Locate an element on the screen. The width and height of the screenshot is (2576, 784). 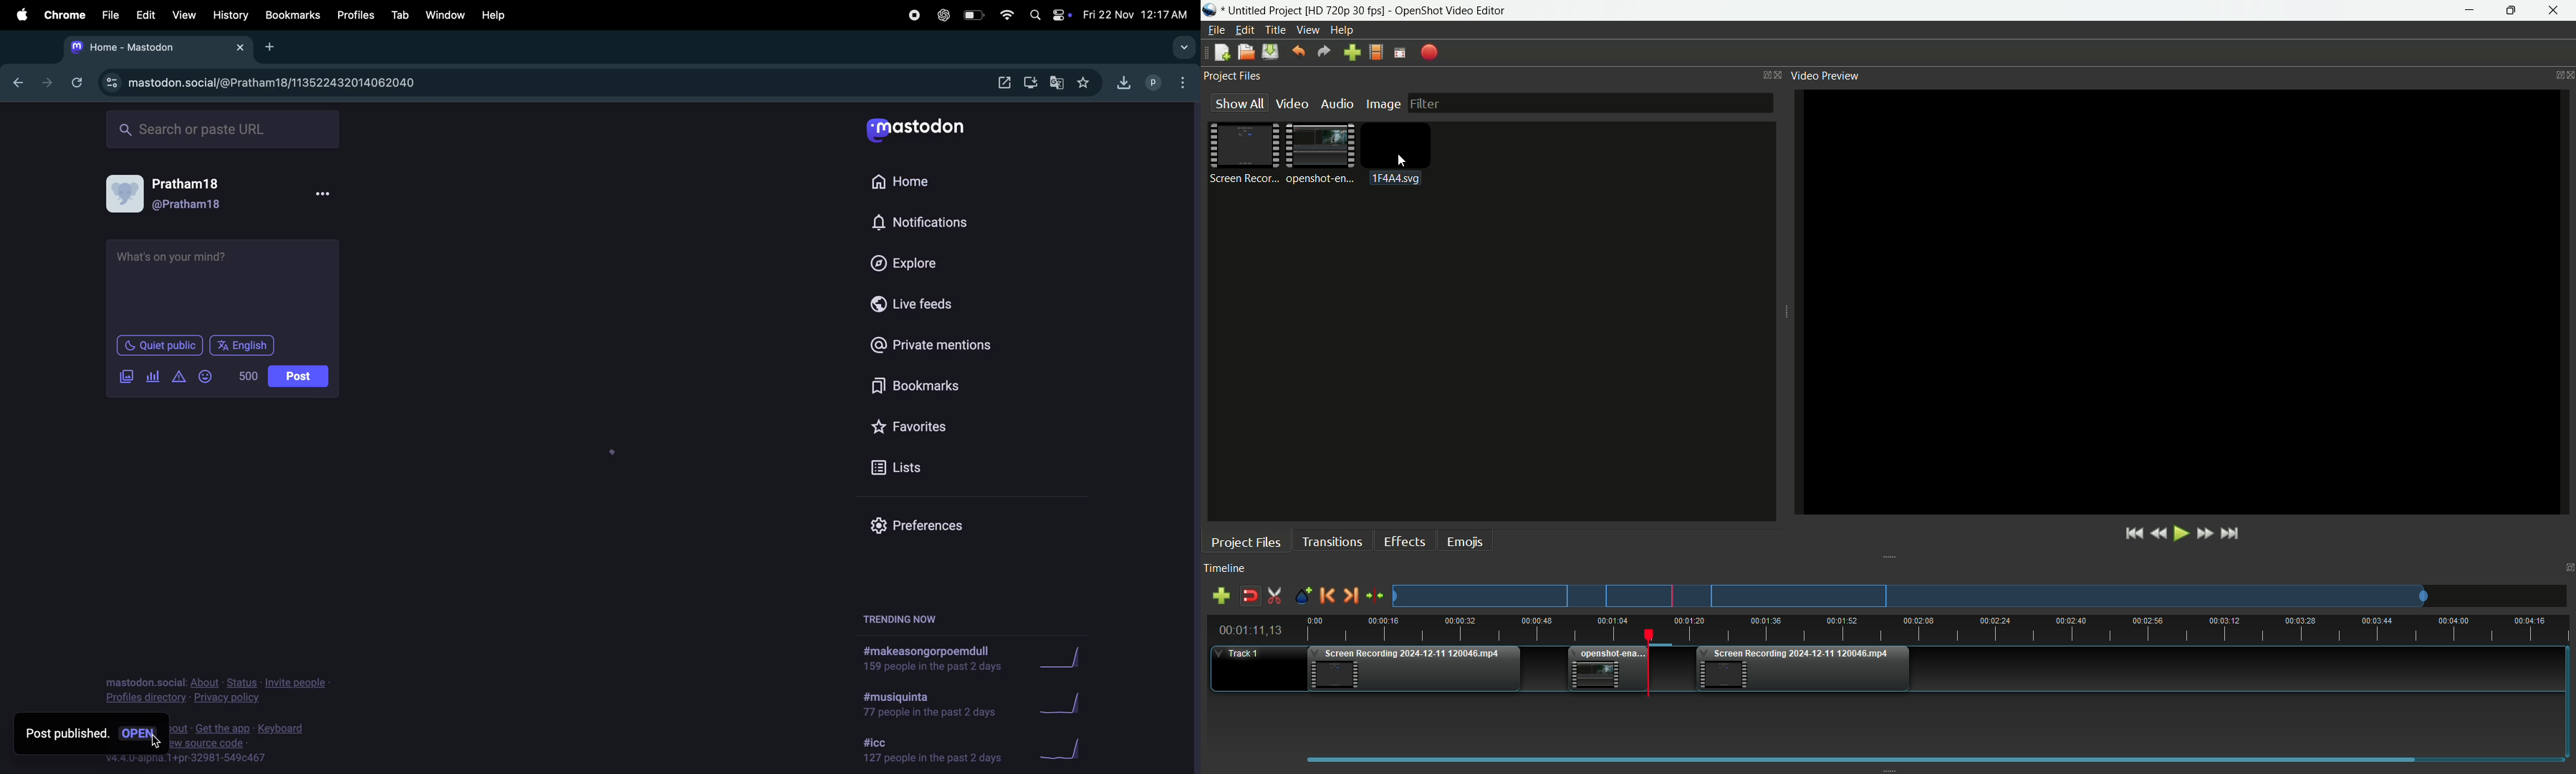
add emoji is located at coordinates (205, 377).